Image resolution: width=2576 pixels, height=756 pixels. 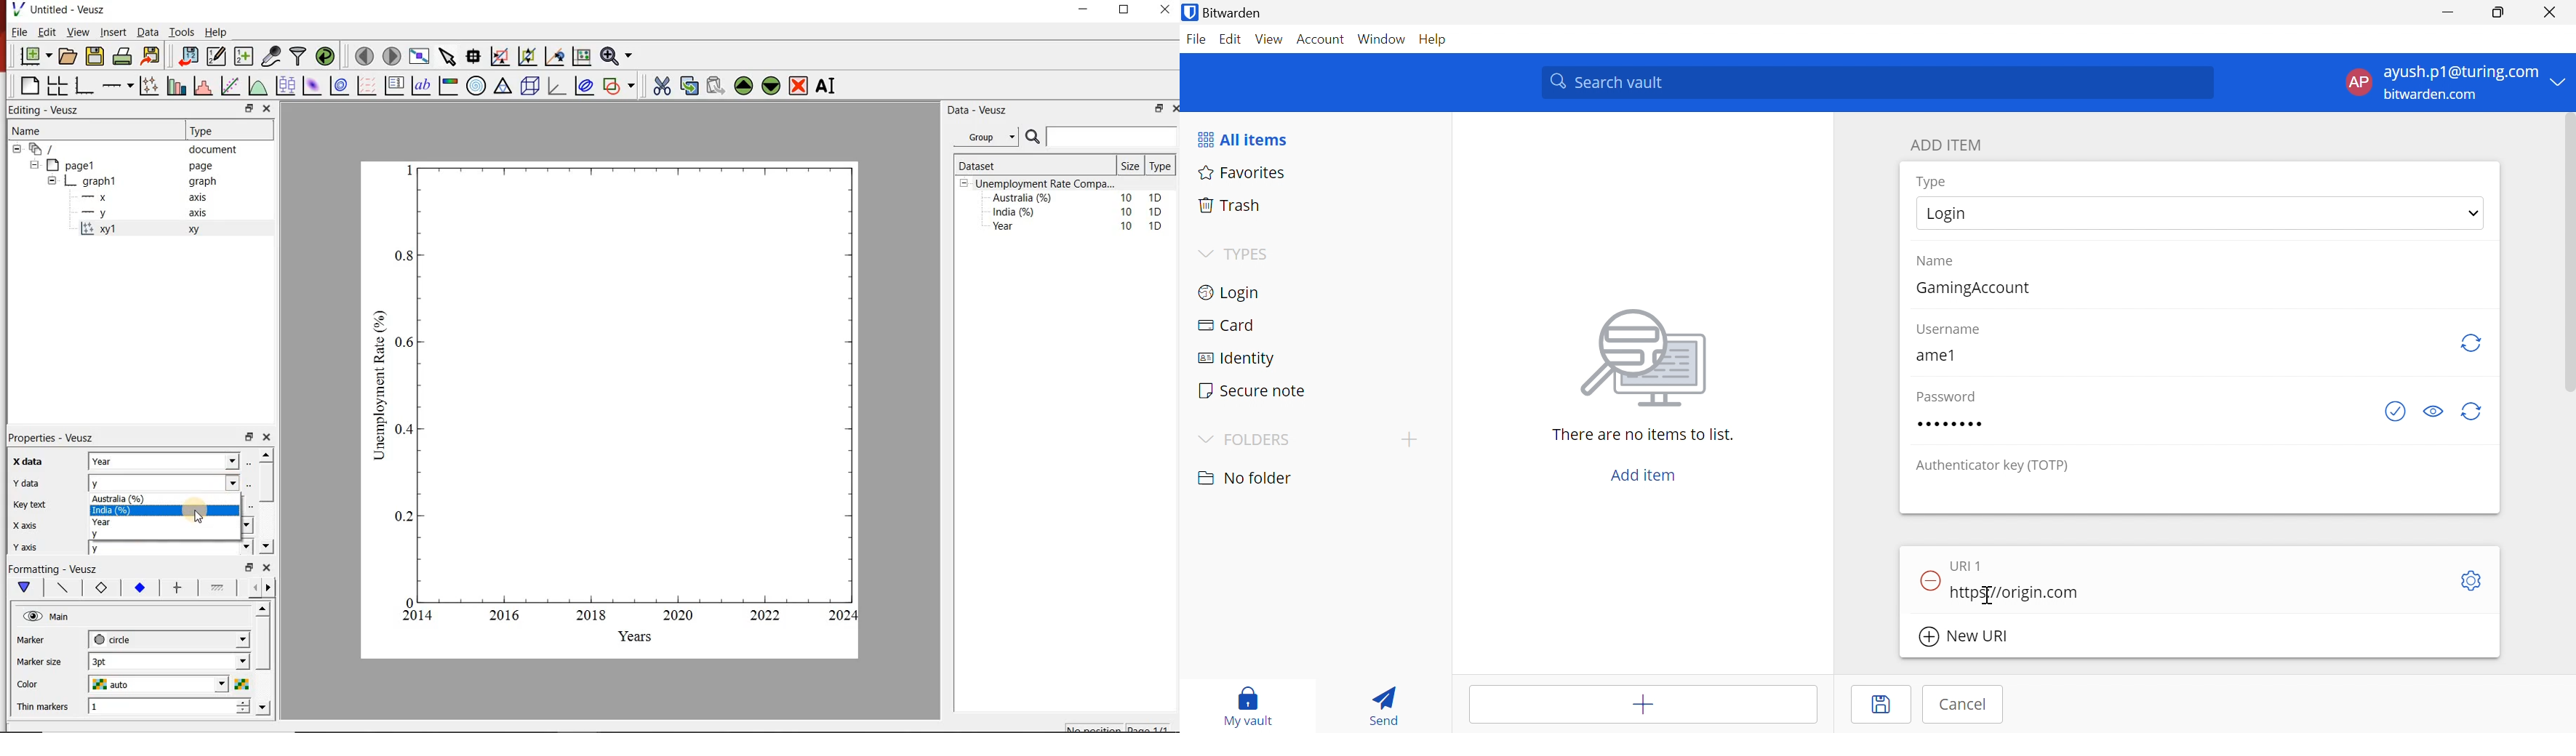 What do you see at coordinates (27, 588) in the screenshot?
I see `main` at bounding box center [27, 588].